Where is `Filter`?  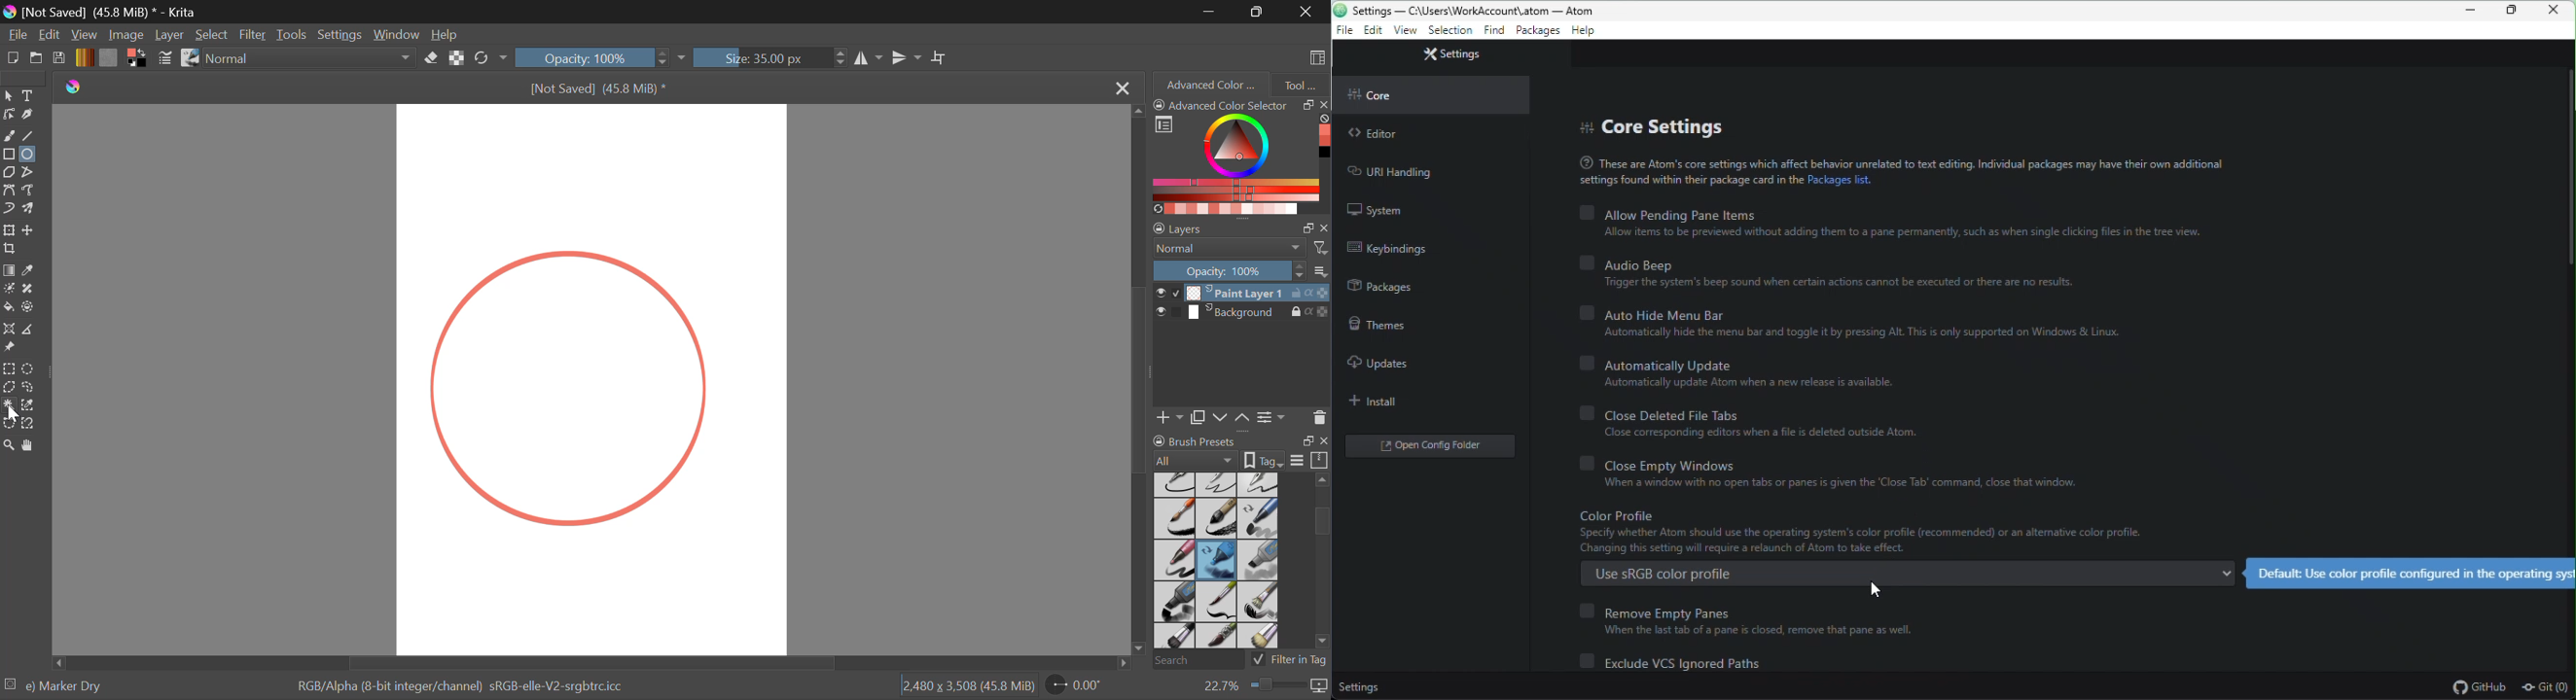
Filter is located at coordinates (255, 35).